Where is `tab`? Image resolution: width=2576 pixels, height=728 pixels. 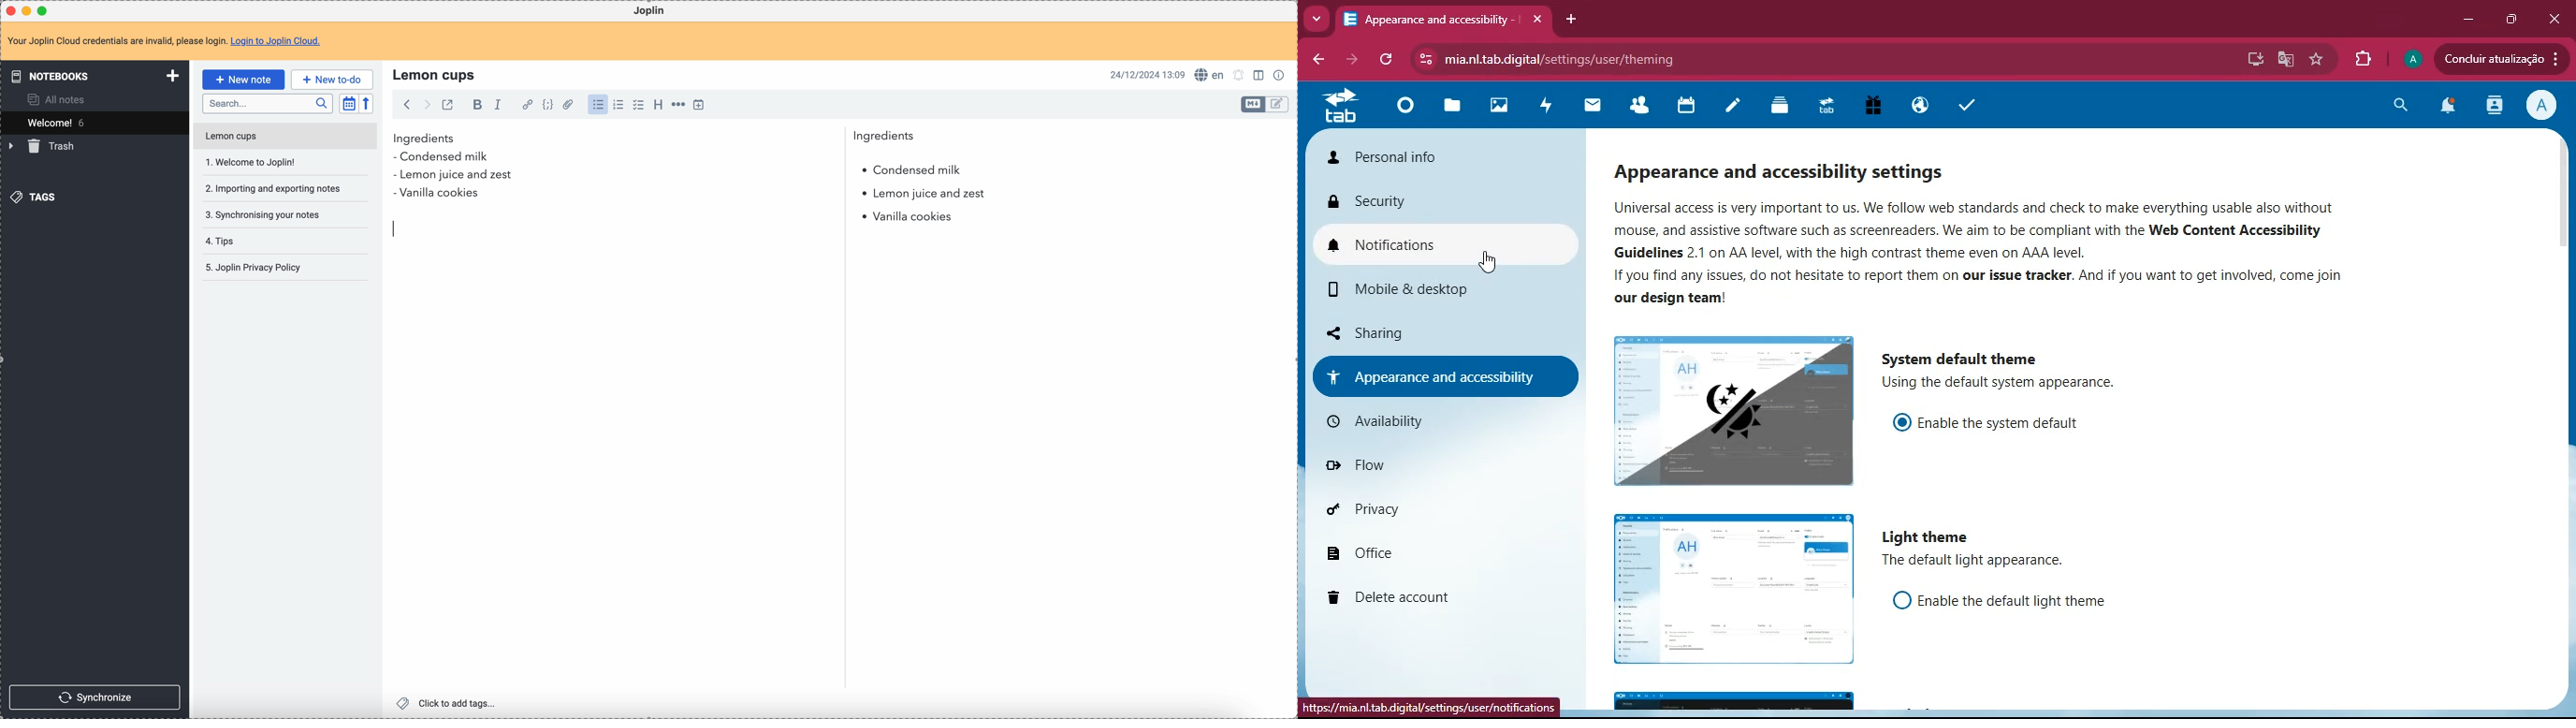 tab is located at coordinates (1339, 107).